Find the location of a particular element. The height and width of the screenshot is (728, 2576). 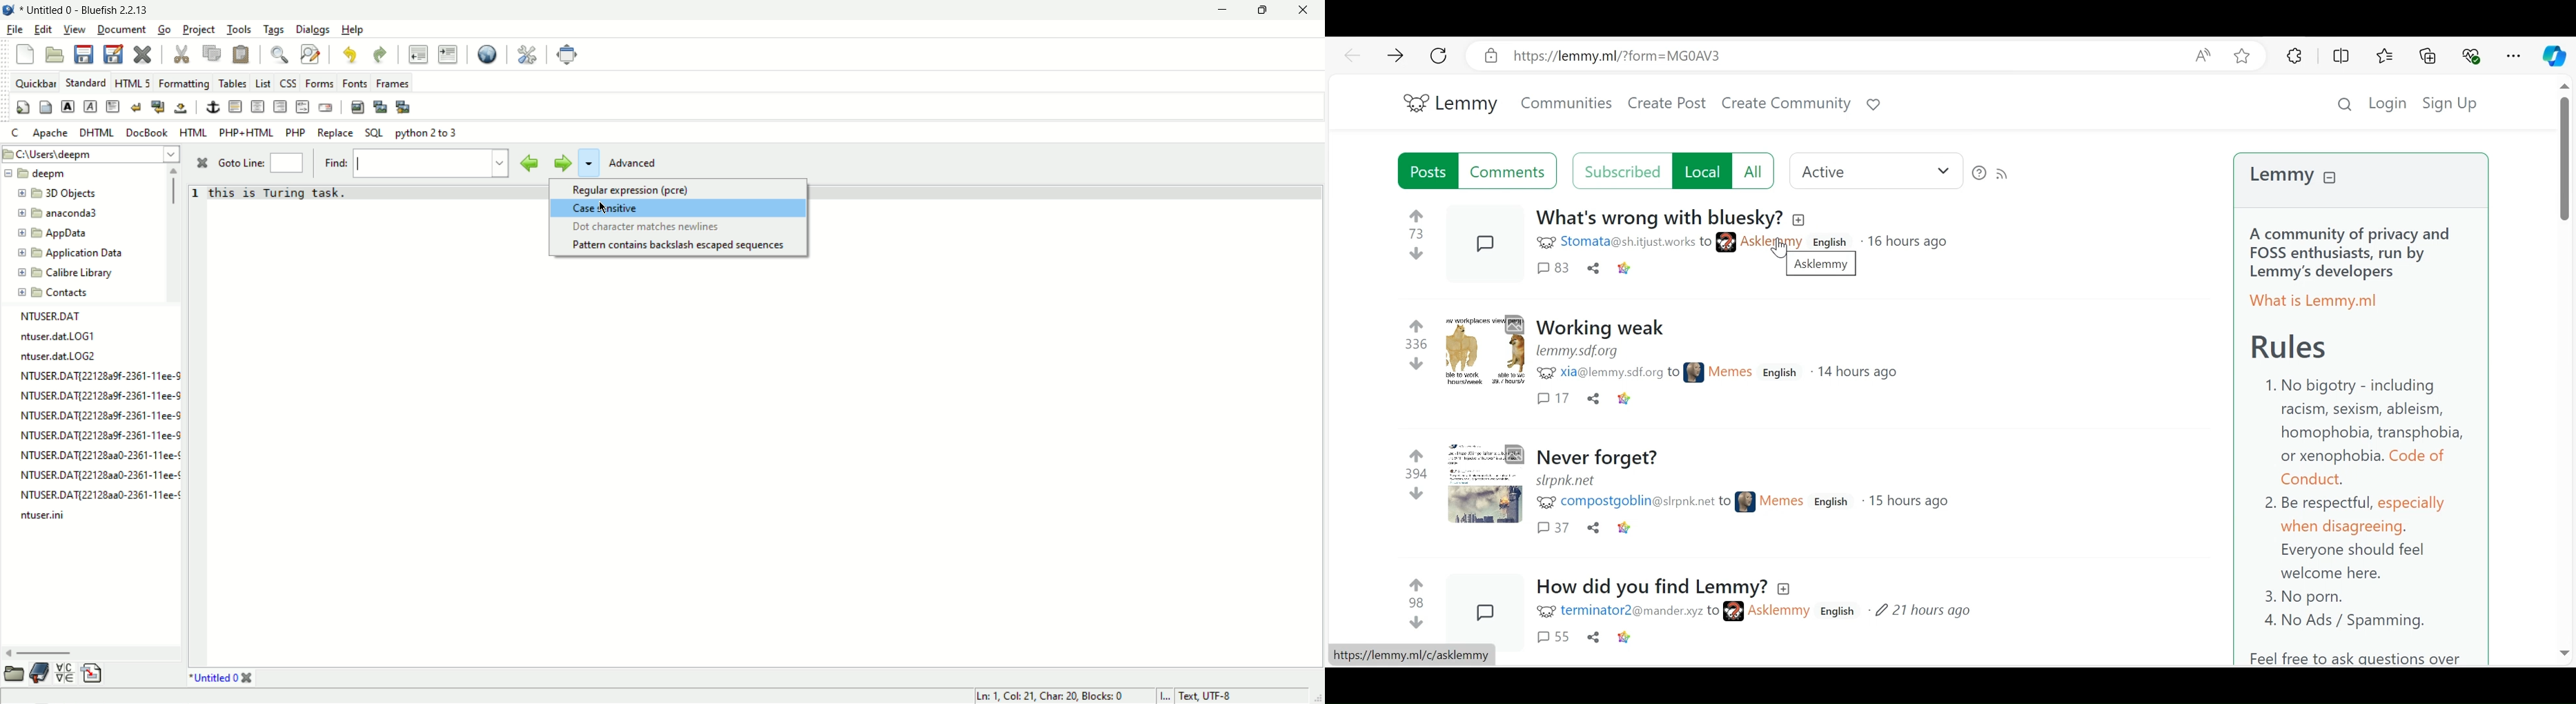

Vertical Scroll bar is located at coordinates (2565, 158).